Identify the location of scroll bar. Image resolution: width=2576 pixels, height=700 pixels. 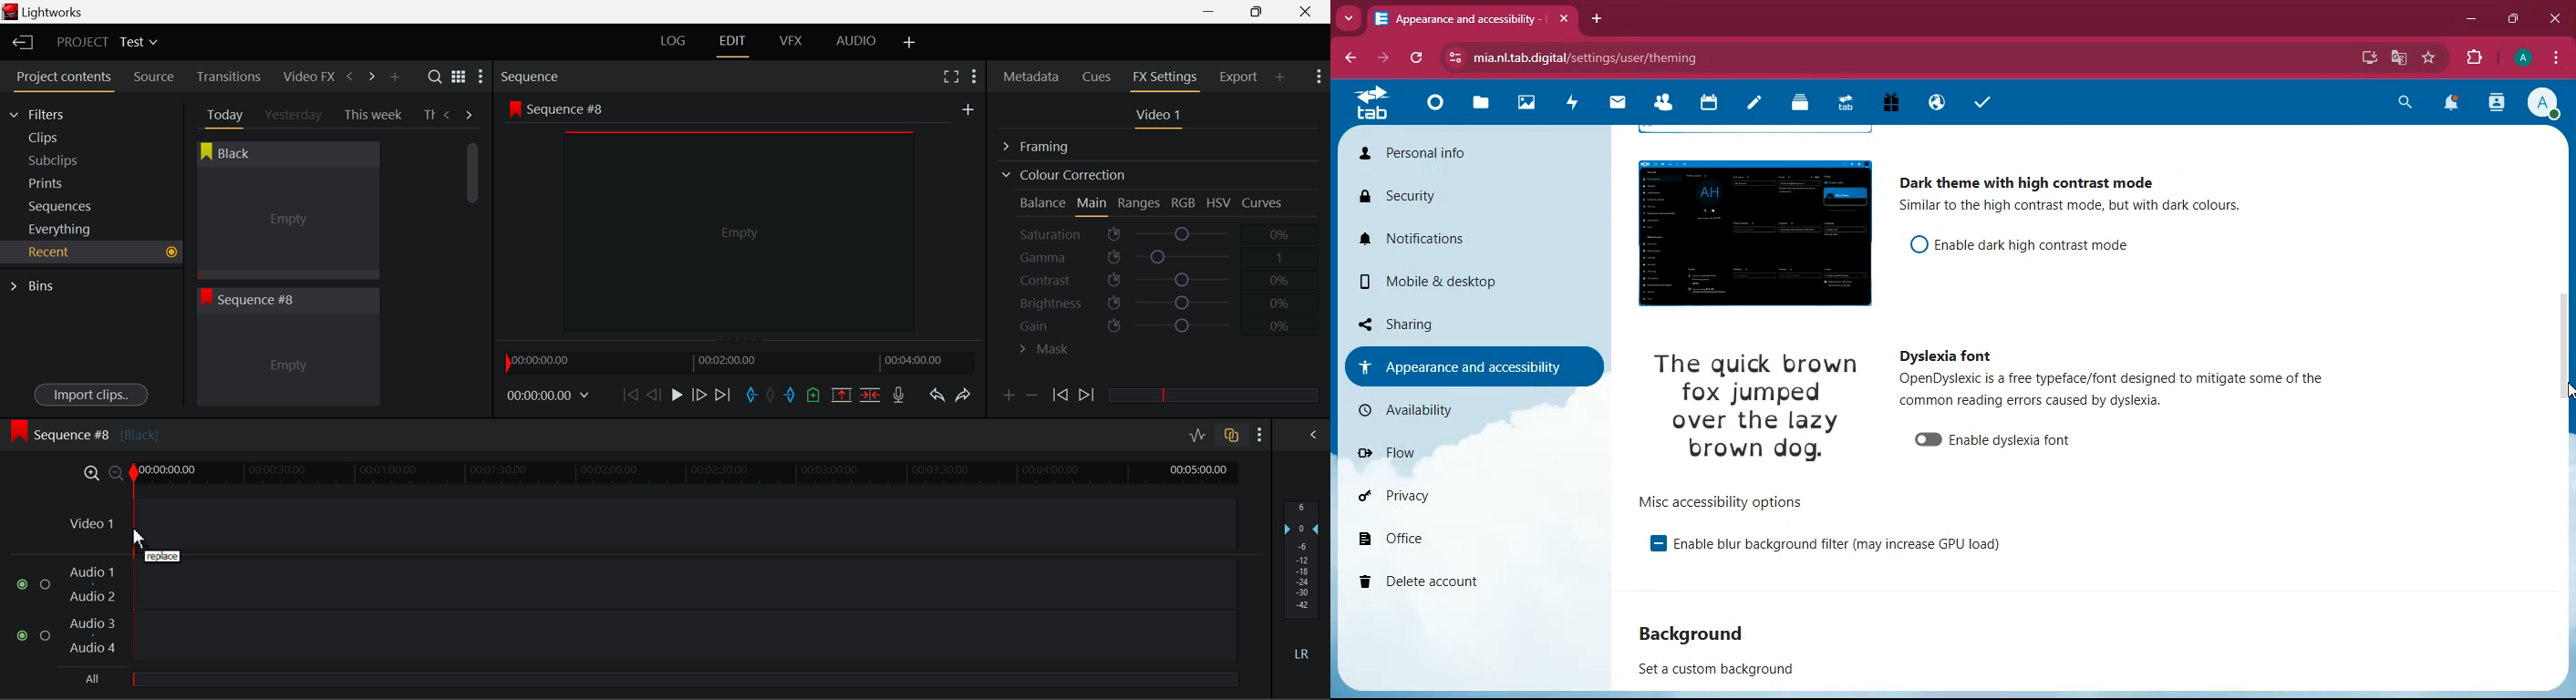
(2568, 352).